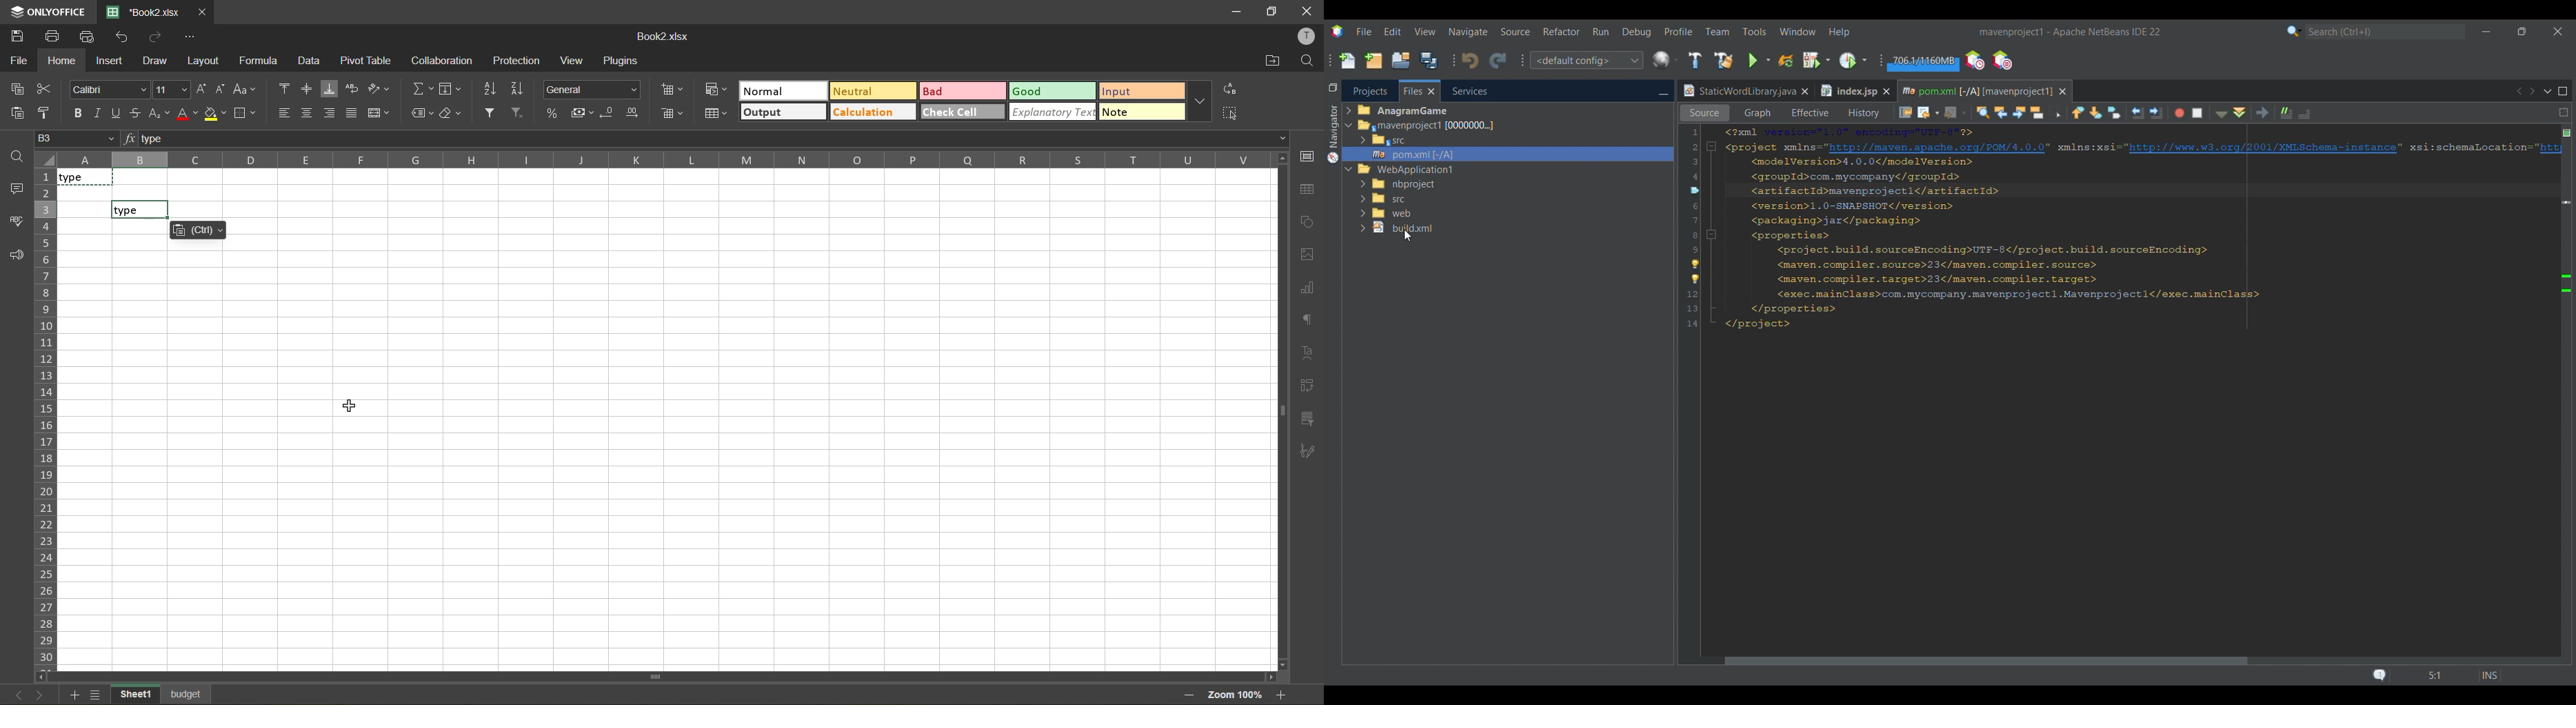  What do you see at coordinates (141, 12) in the screenshot?
I see `filename` at bounding box center [141, 12].